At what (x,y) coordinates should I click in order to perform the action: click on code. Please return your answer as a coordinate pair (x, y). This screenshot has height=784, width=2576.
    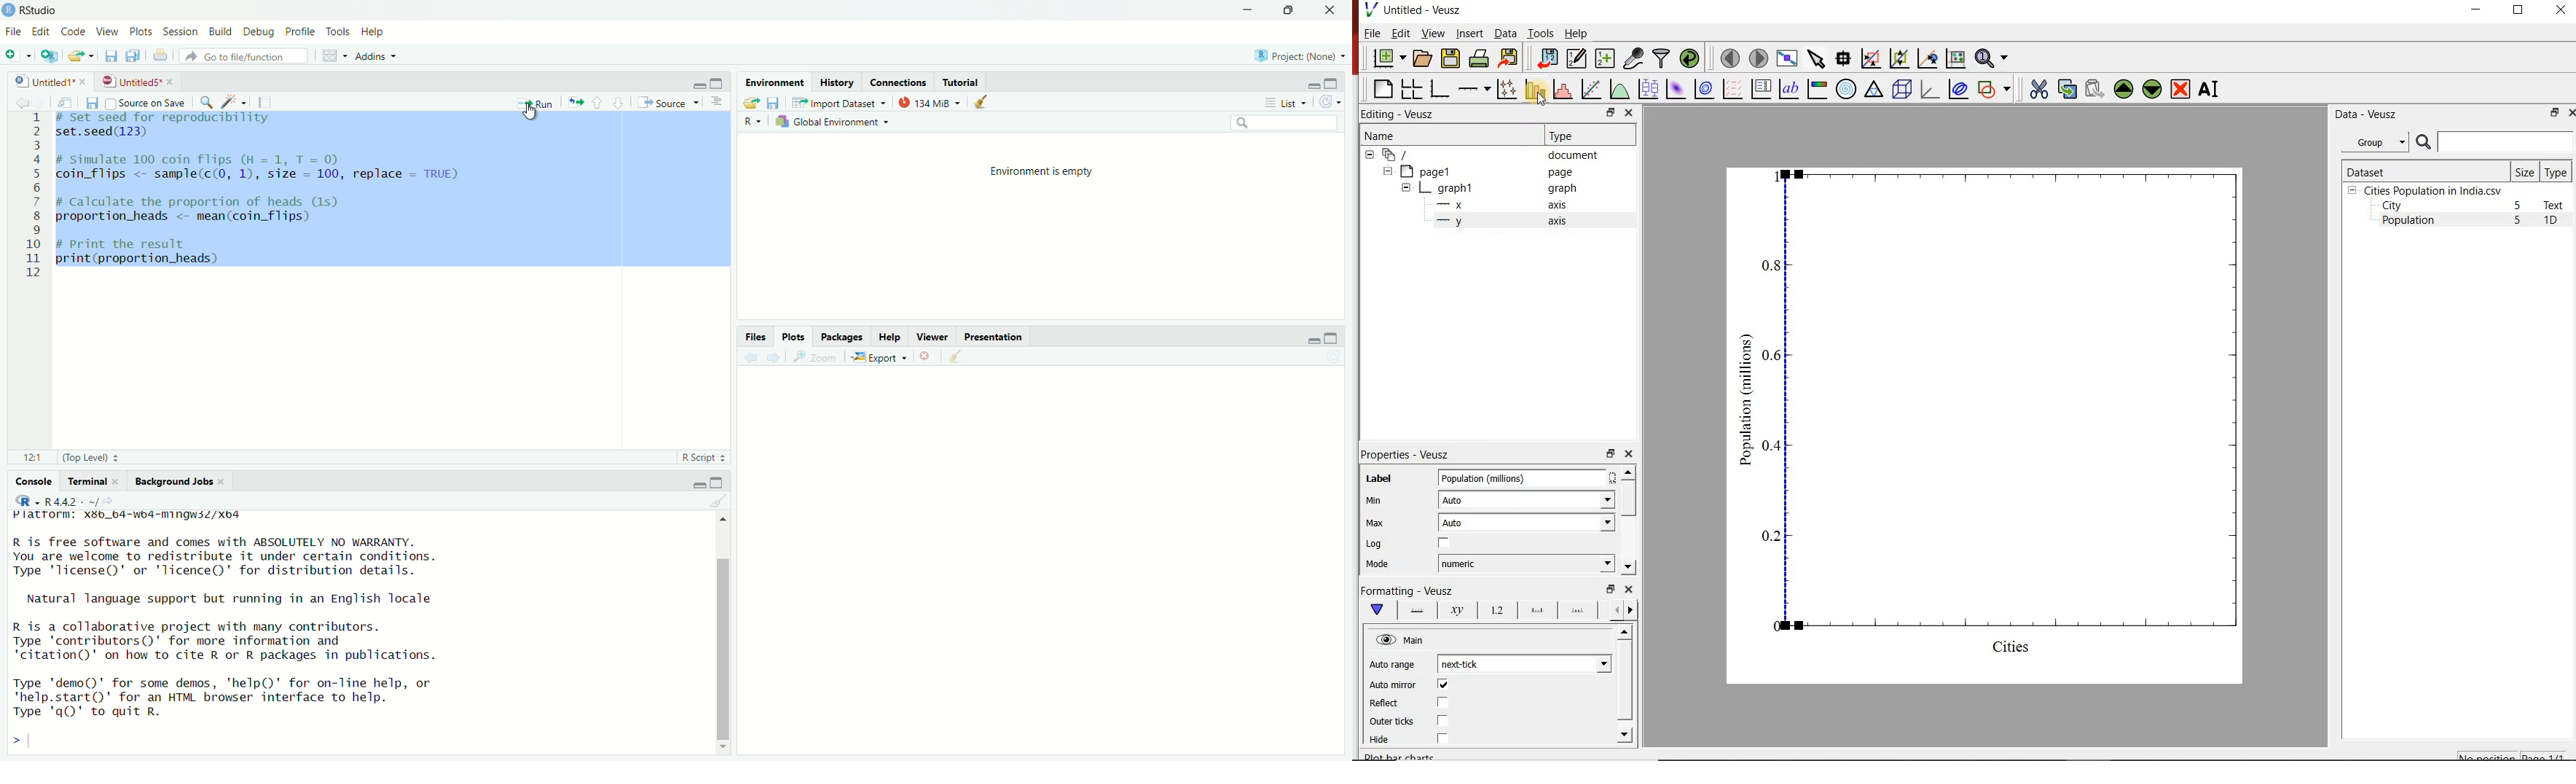
    Looking at the image, I should click on (74, 31).